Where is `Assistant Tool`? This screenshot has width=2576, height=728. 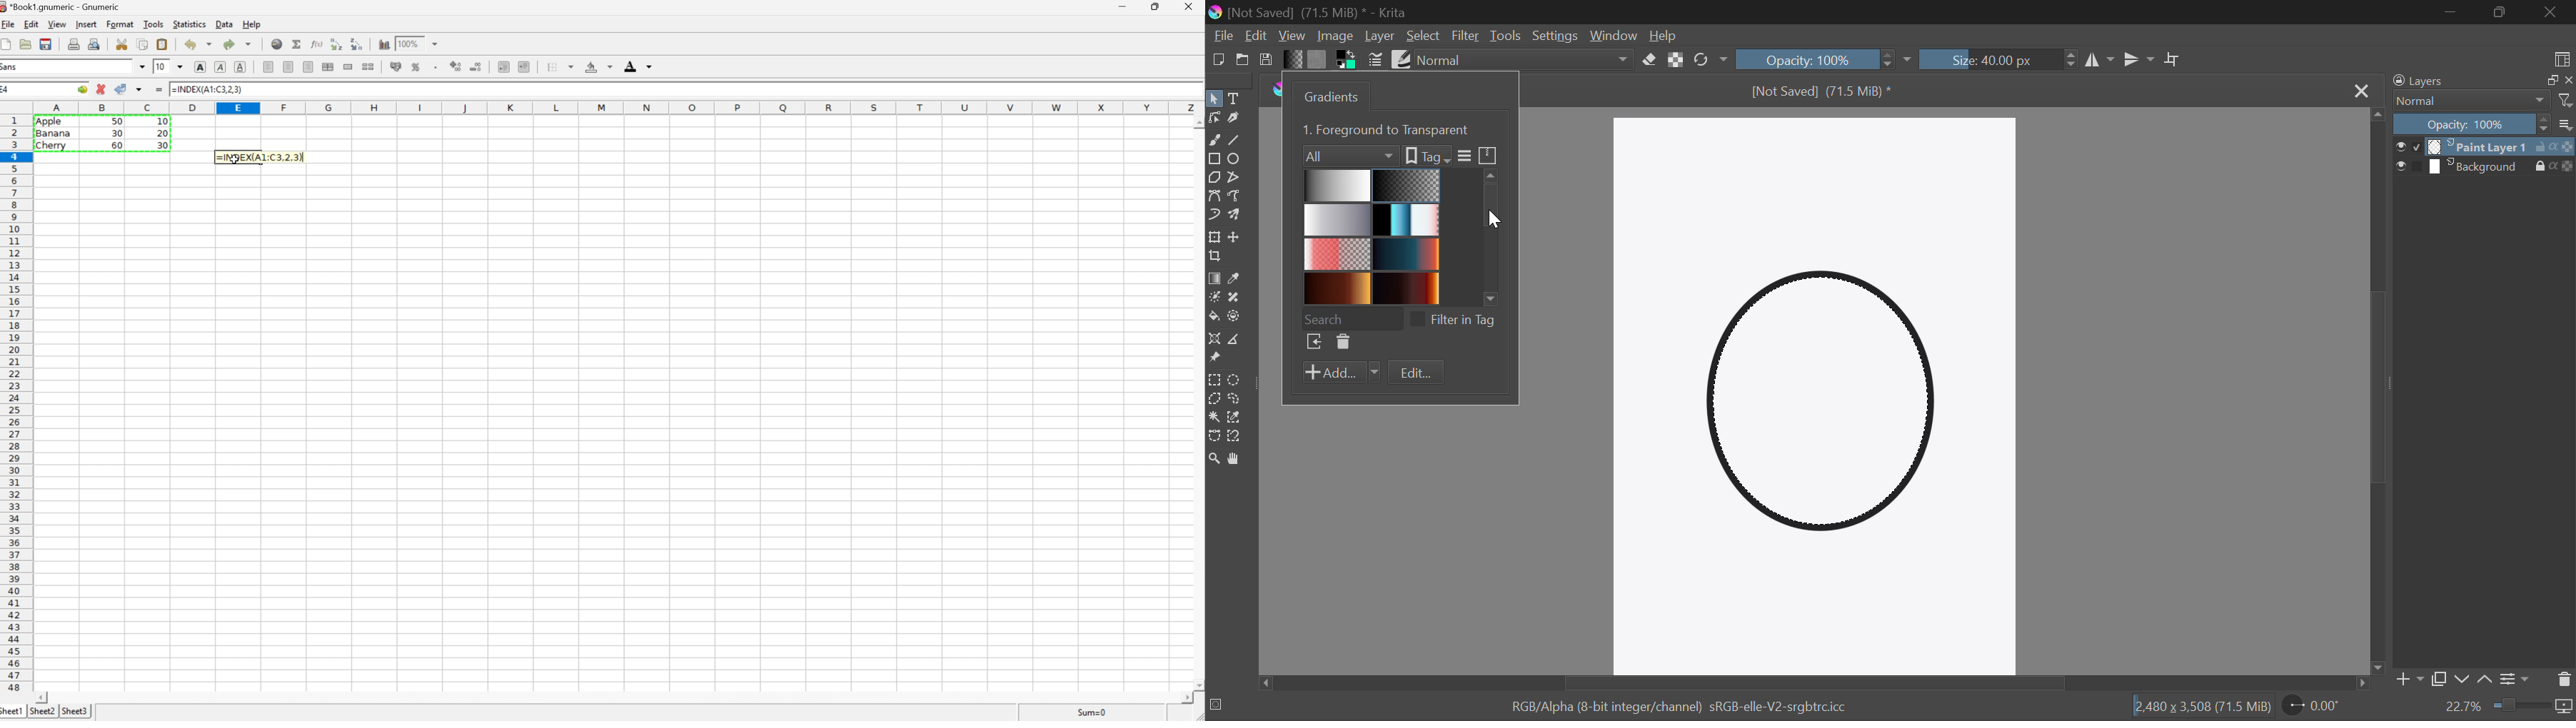 Assistant Tool is located at coordinates (1214, 338).